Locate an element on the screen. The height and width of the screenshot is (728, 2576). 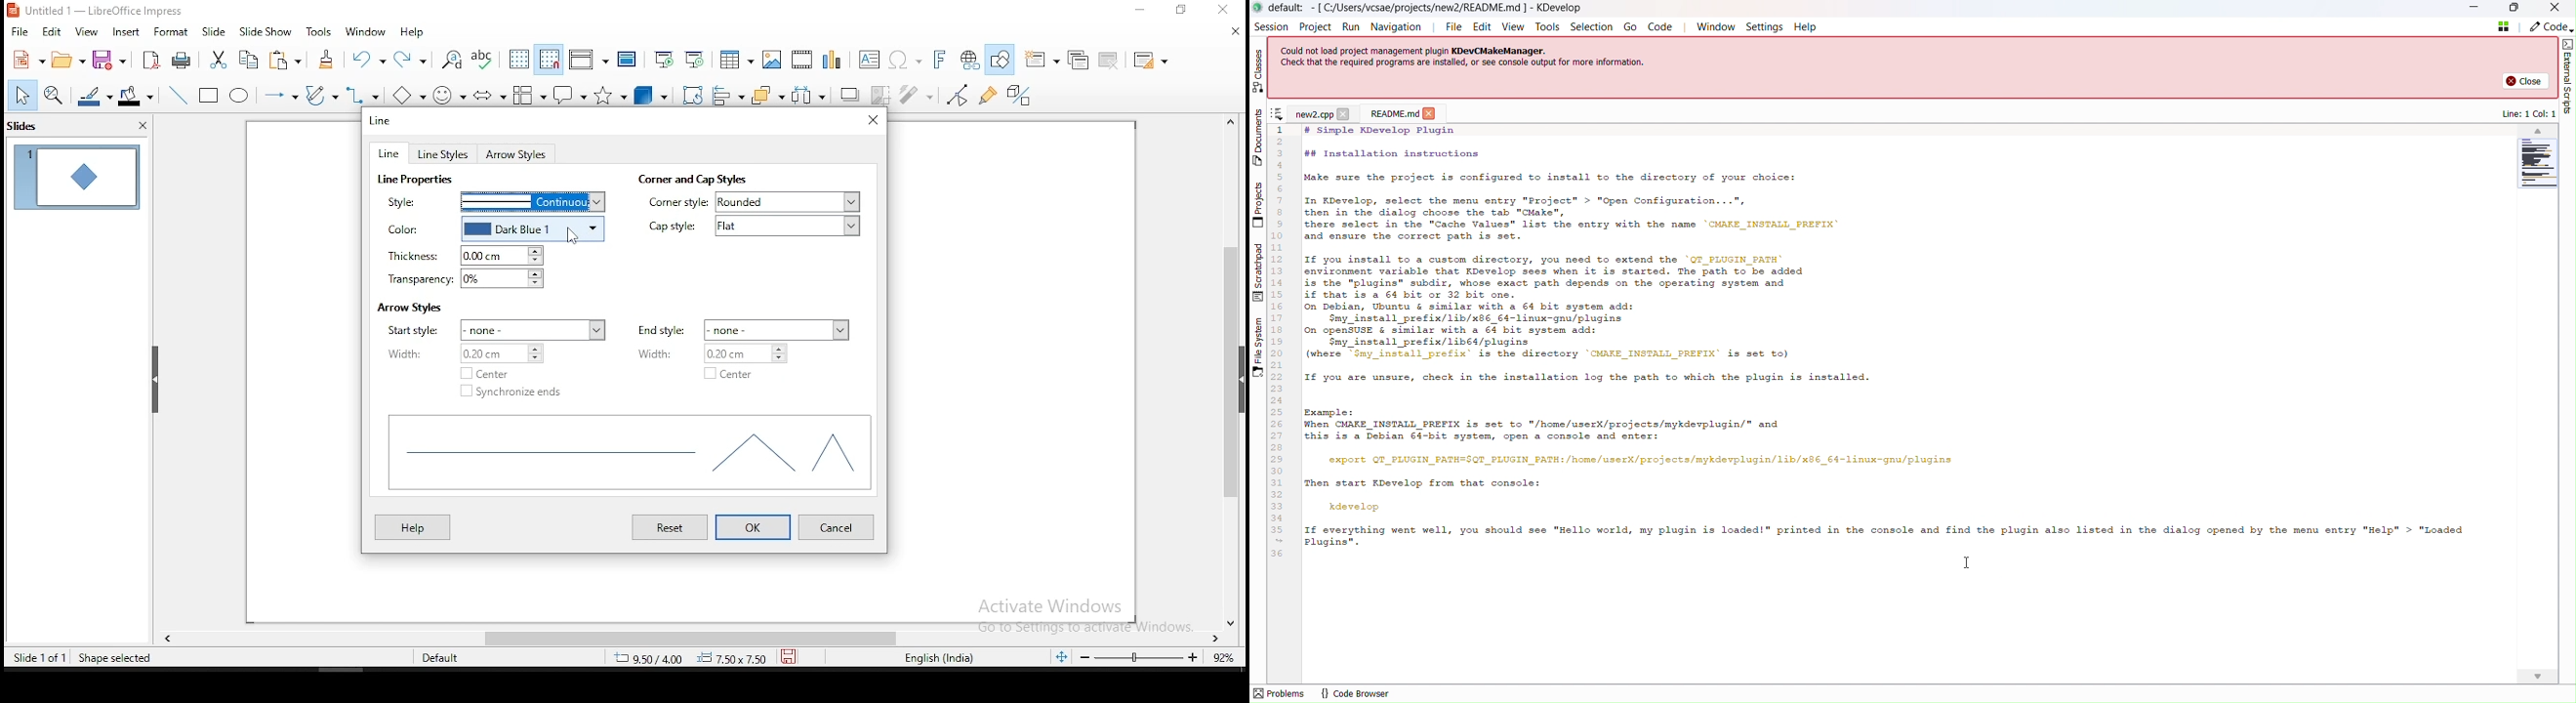
file is located at coordinates (20, 33).